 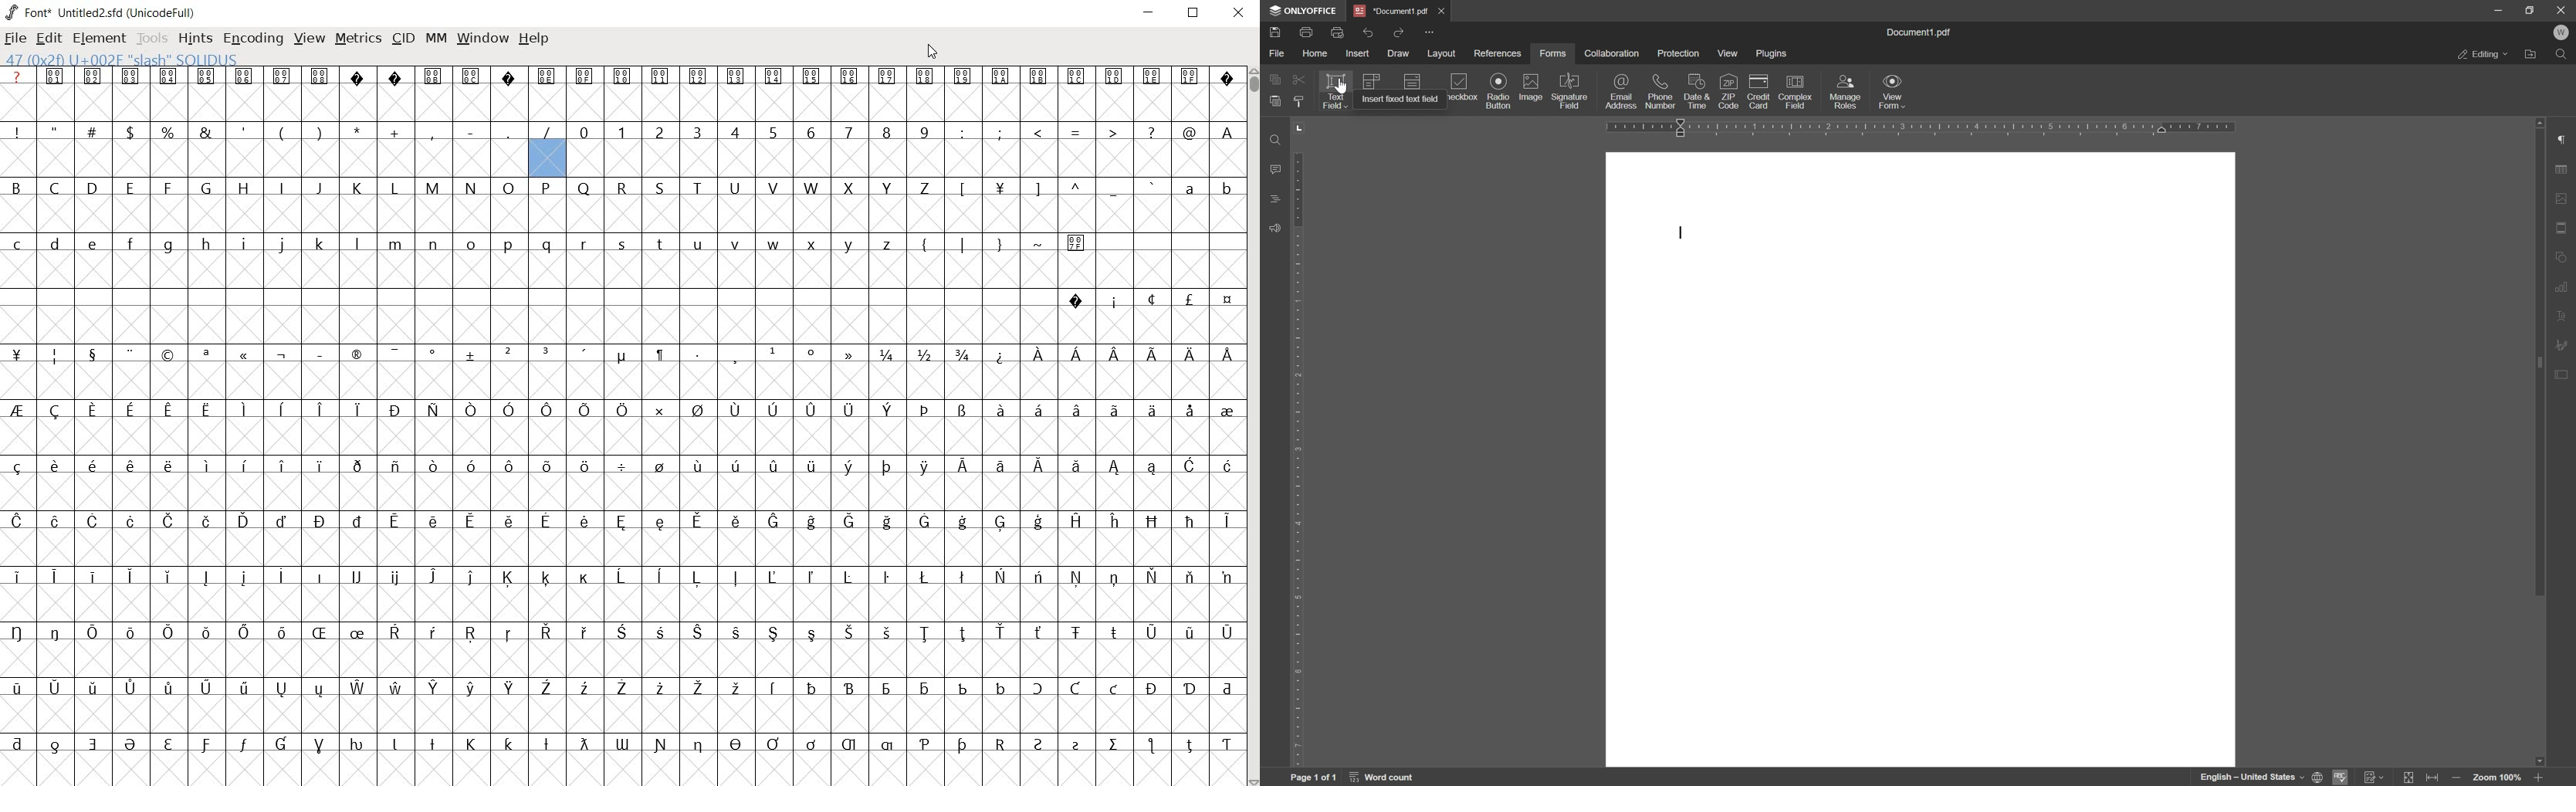 I want to click on empty cells, so click(x=624, y=548).